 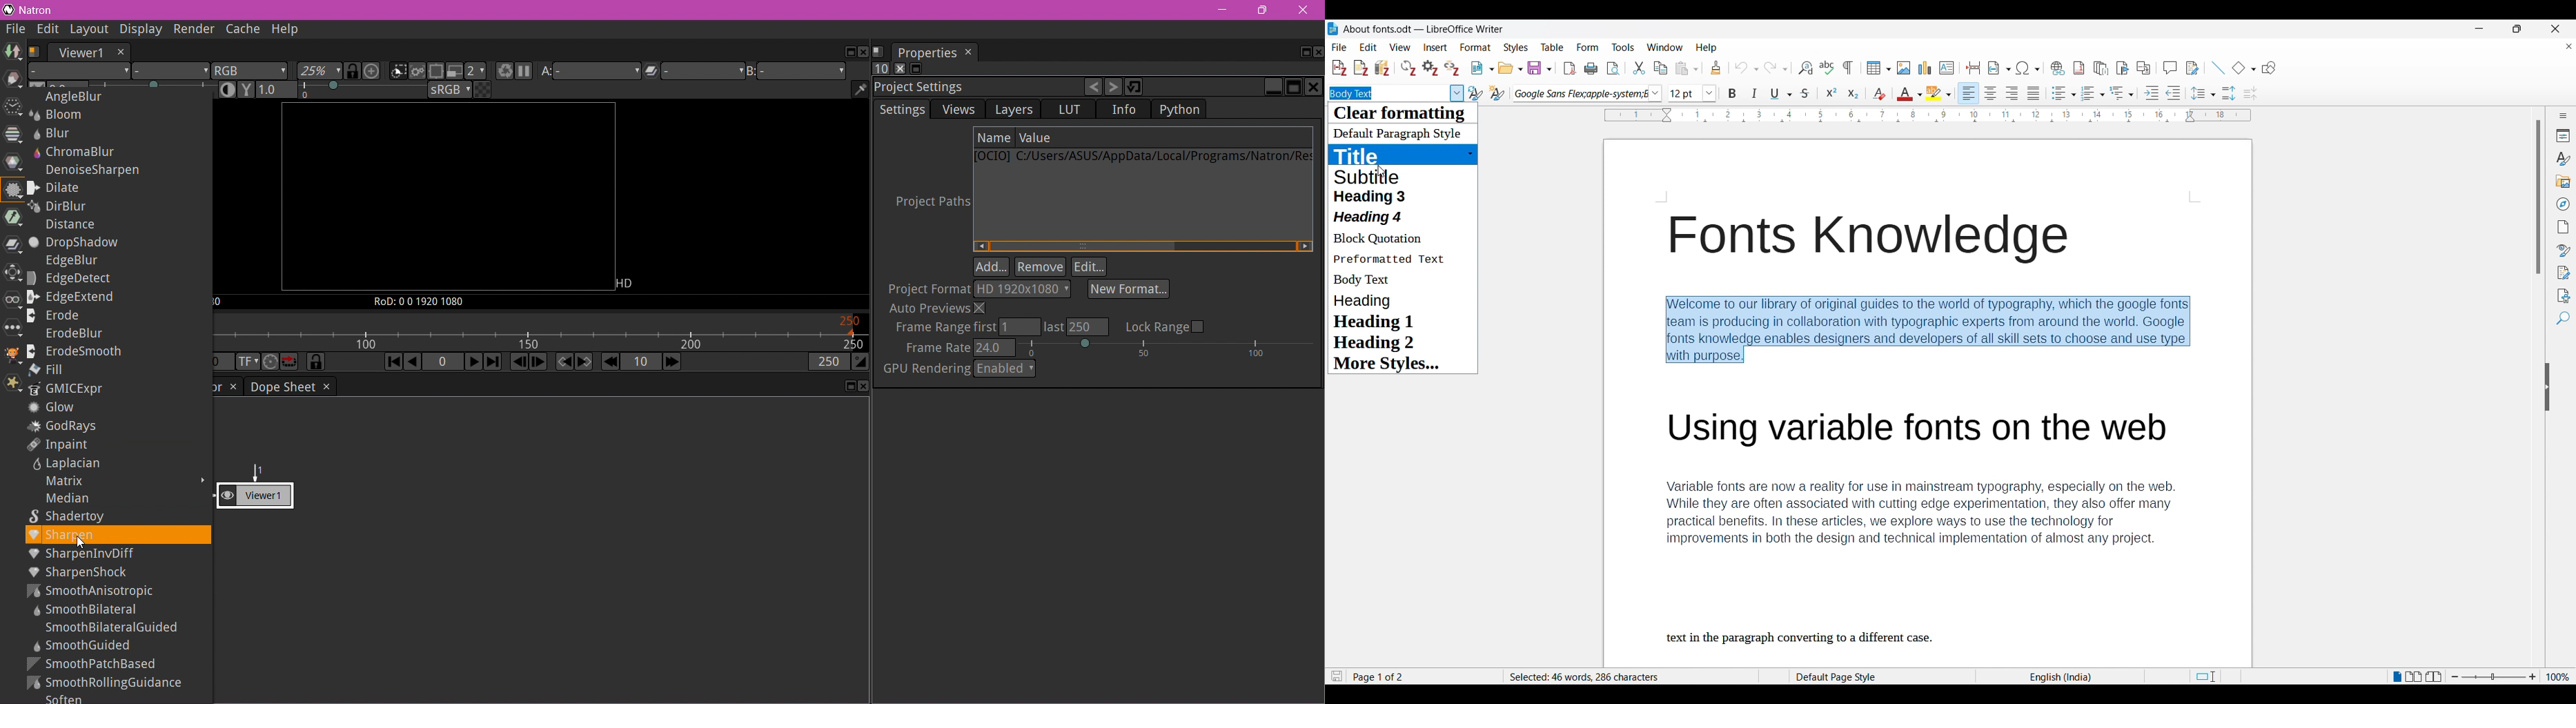 What do you see at coordinates (2564, 250) in the screenshot?
I see `Style inspector` at bounding box center [2564, 250].